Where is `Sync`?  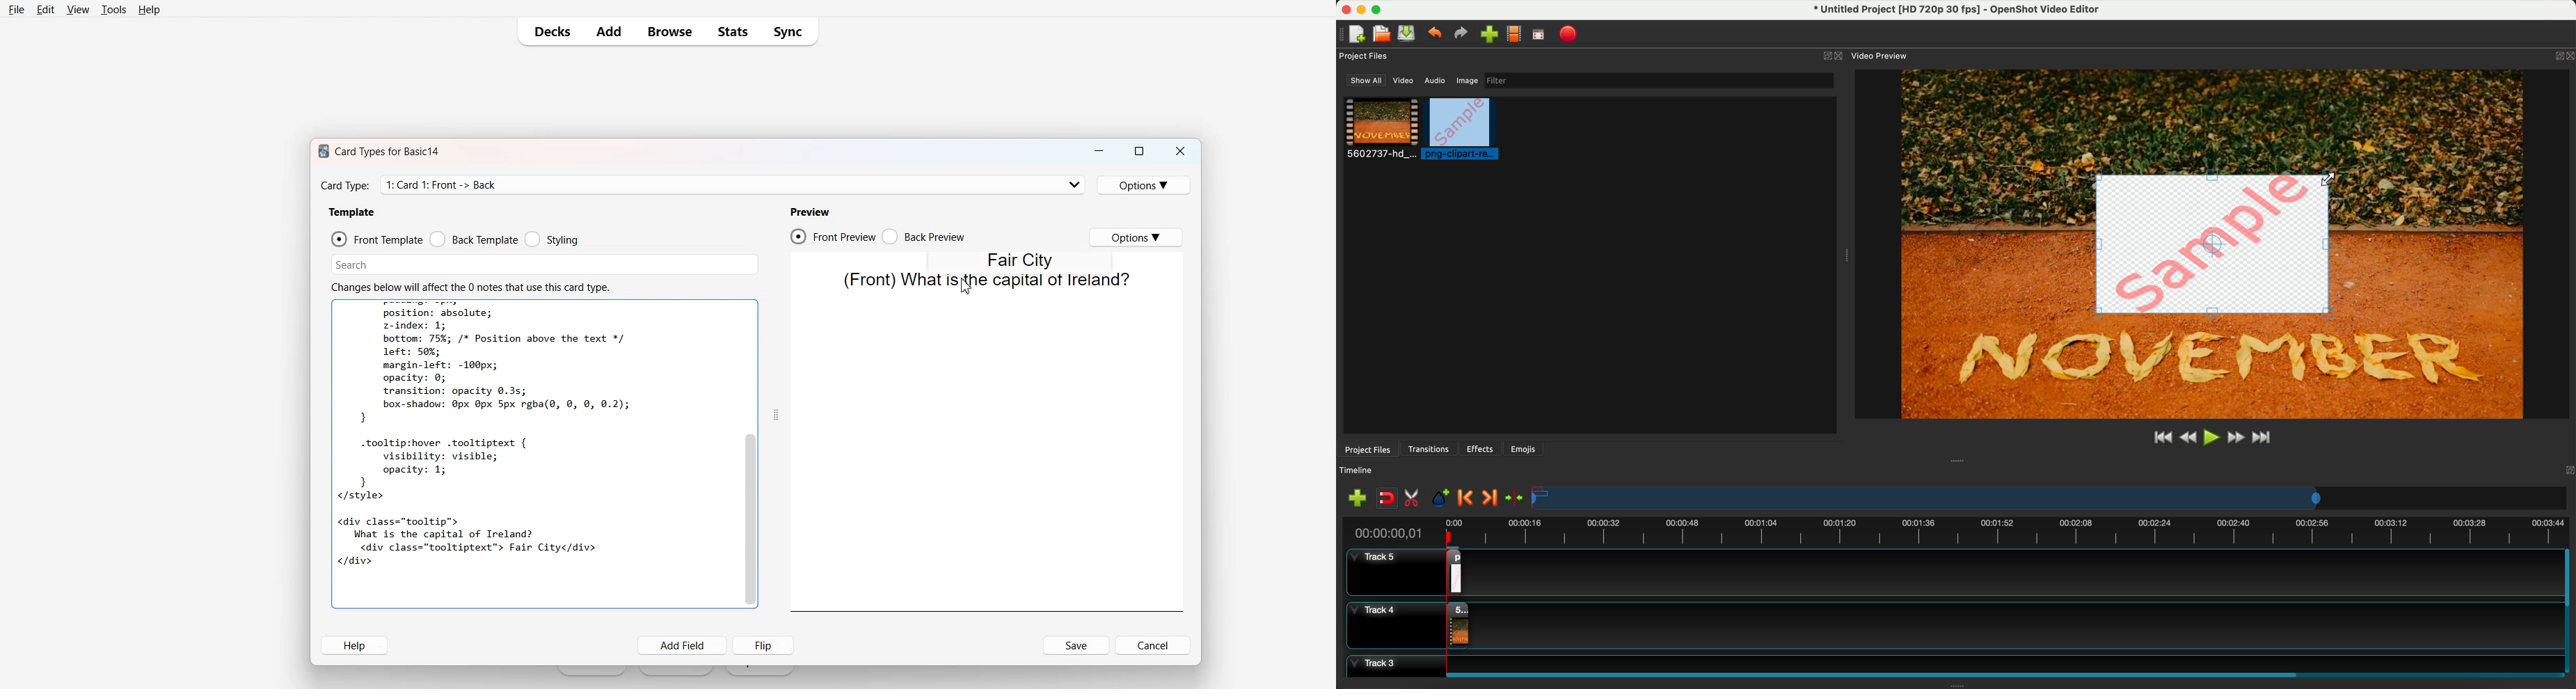 Sync is located at coordinates (790, 31).